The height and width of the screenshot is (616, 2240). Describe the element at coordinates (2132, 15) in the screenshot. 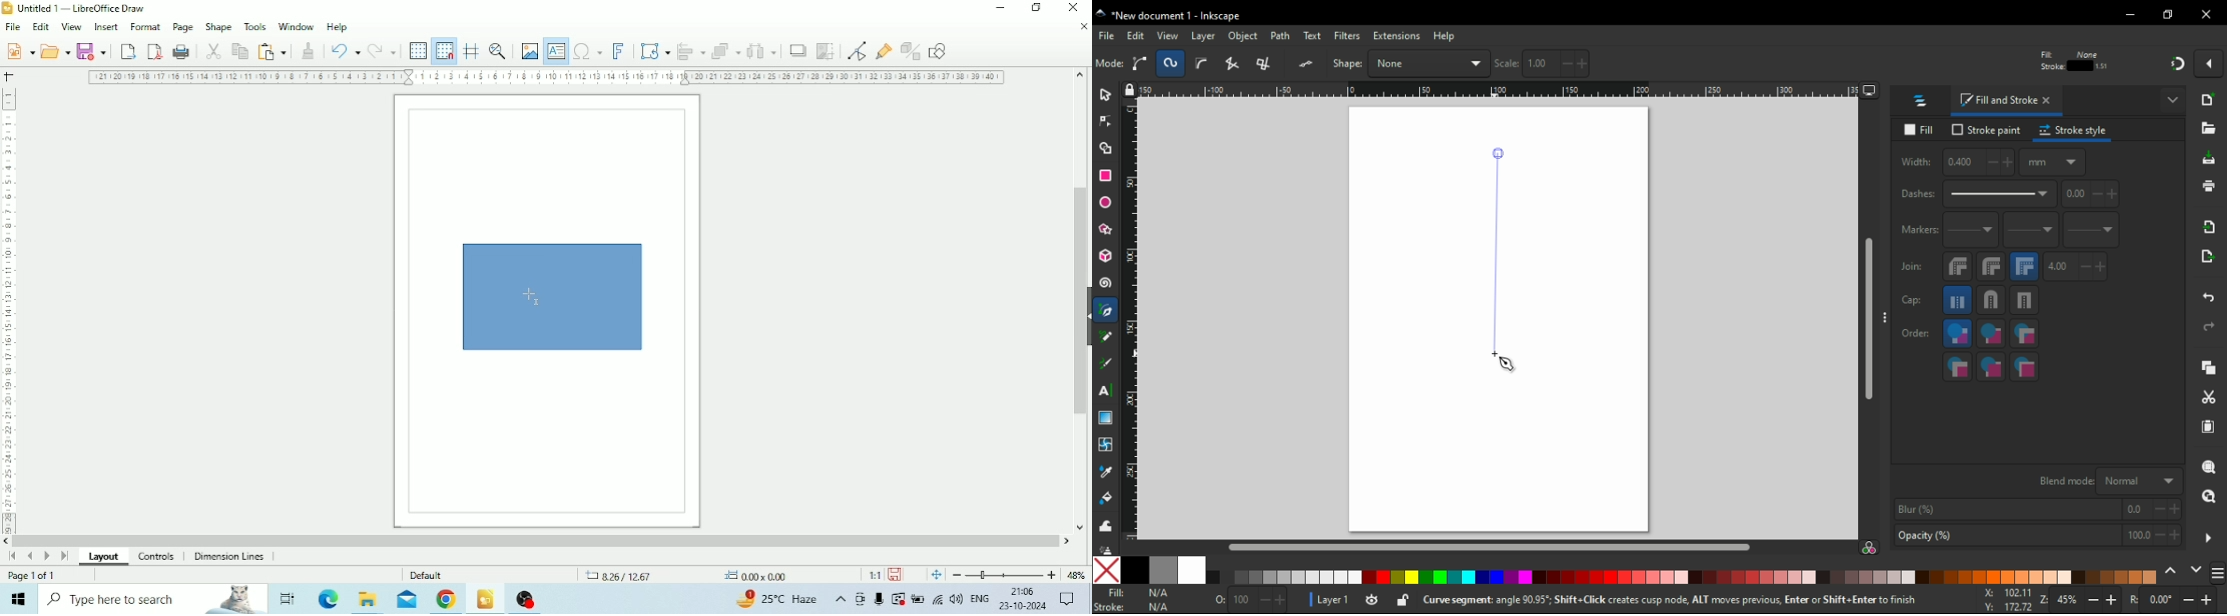

I see `minimize` at that location.